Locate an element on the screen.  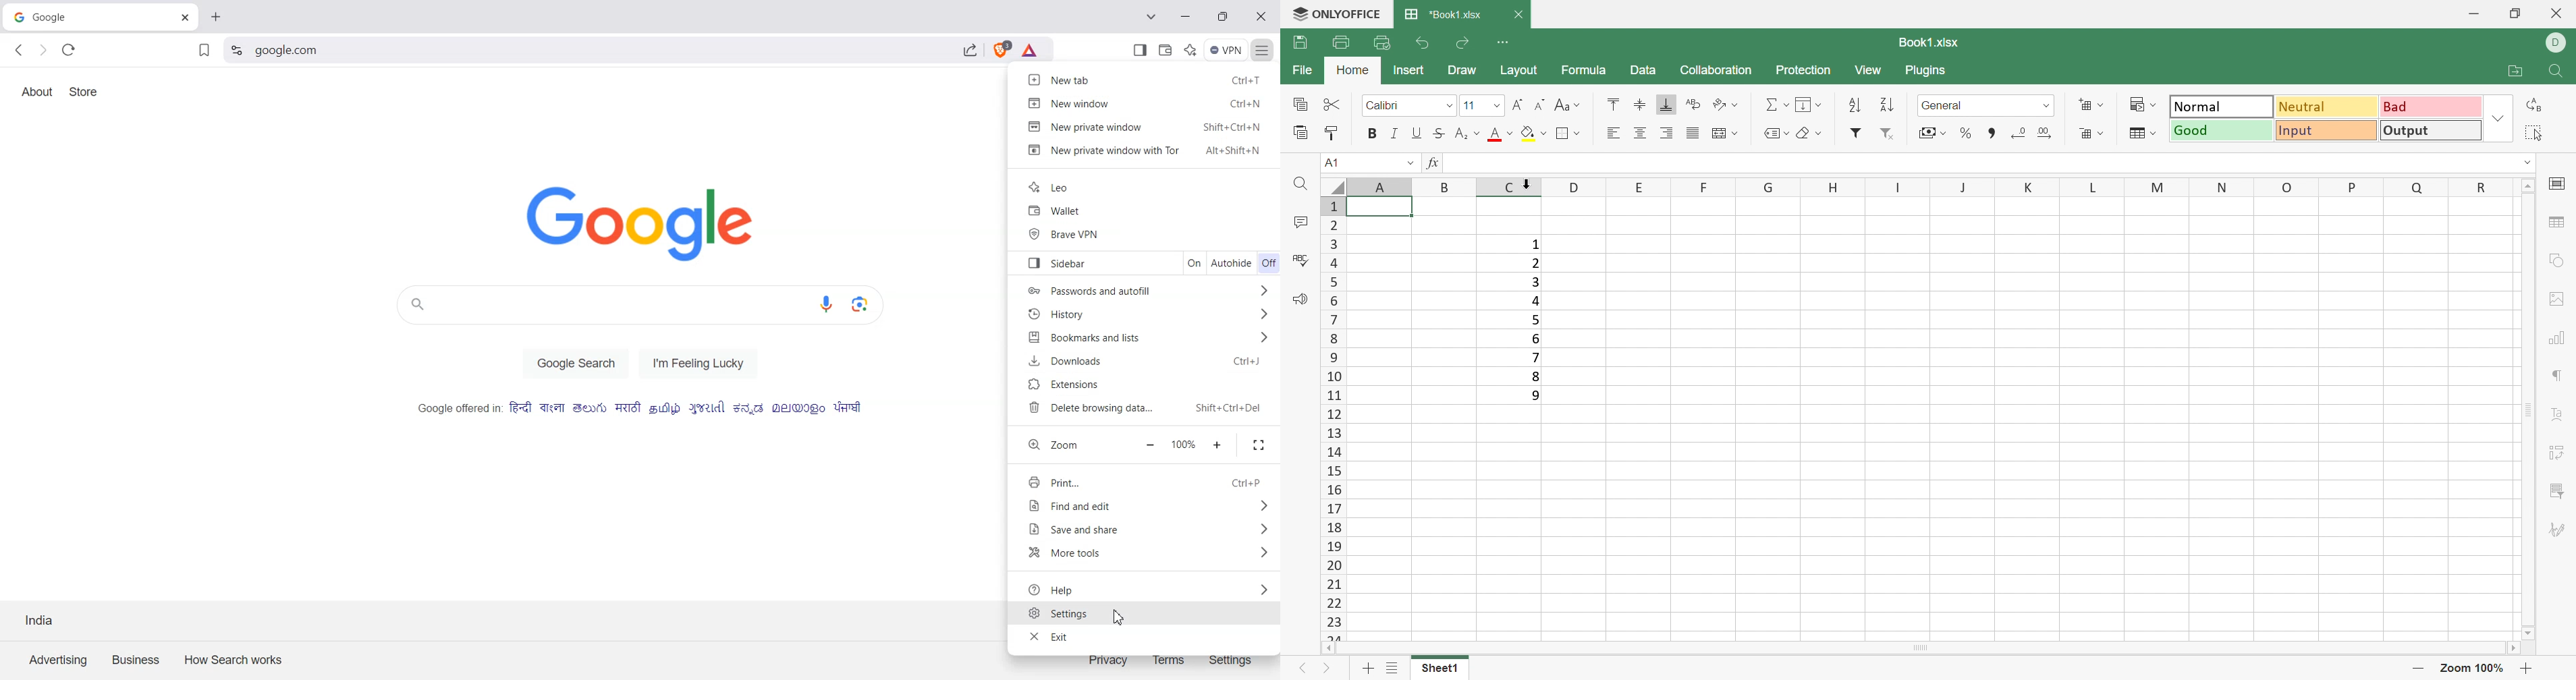
Off is located at coordinates (1269, 264).